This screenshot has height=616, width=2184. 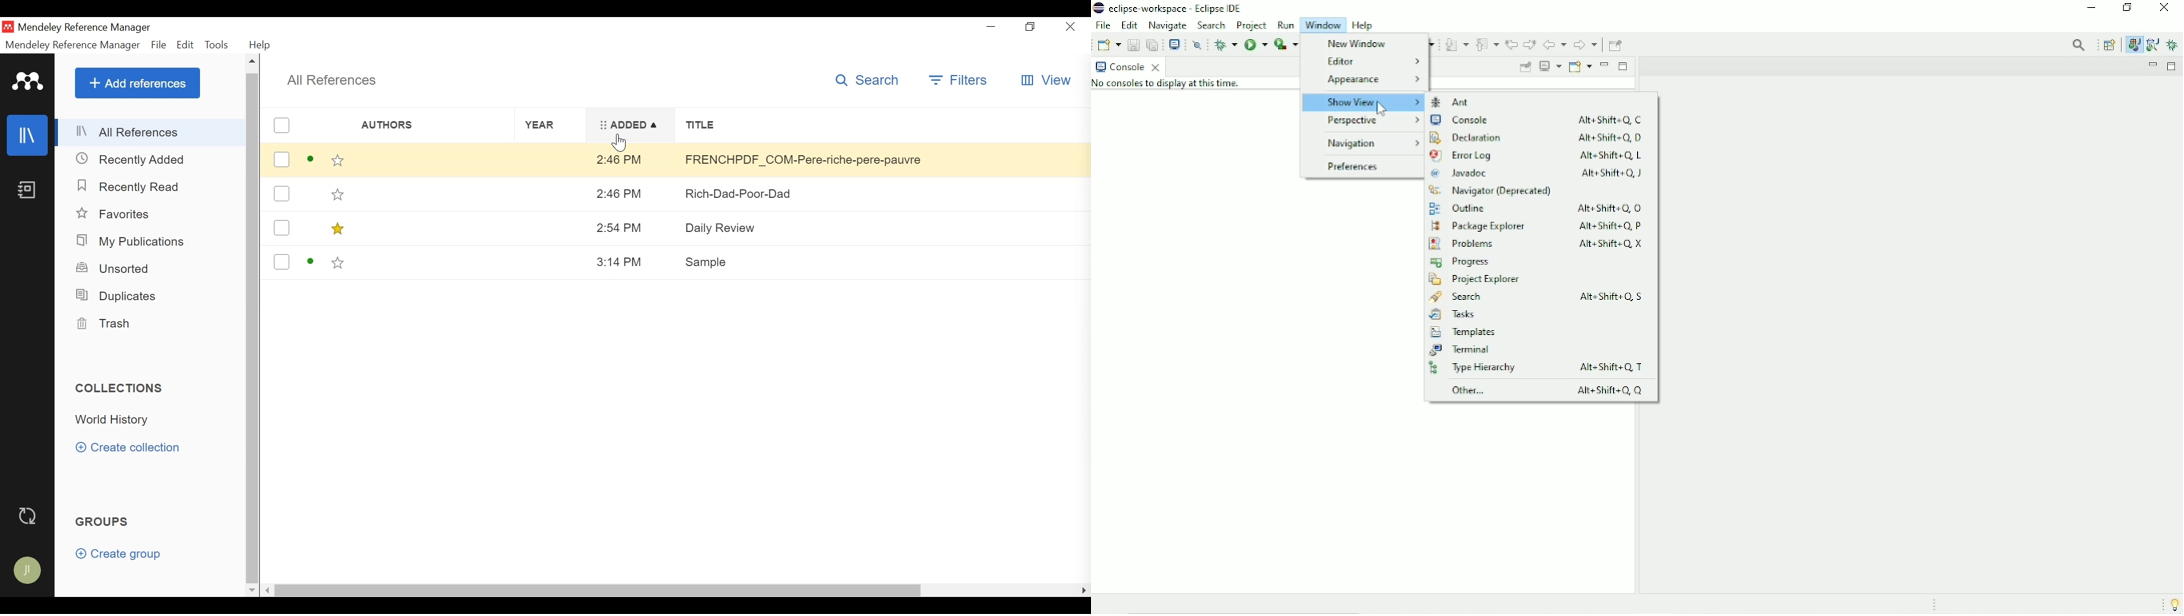 What do you see at coordinates (132, 160) in the screenshot?
I see `Recently Added` at bounding box center [132, 160].